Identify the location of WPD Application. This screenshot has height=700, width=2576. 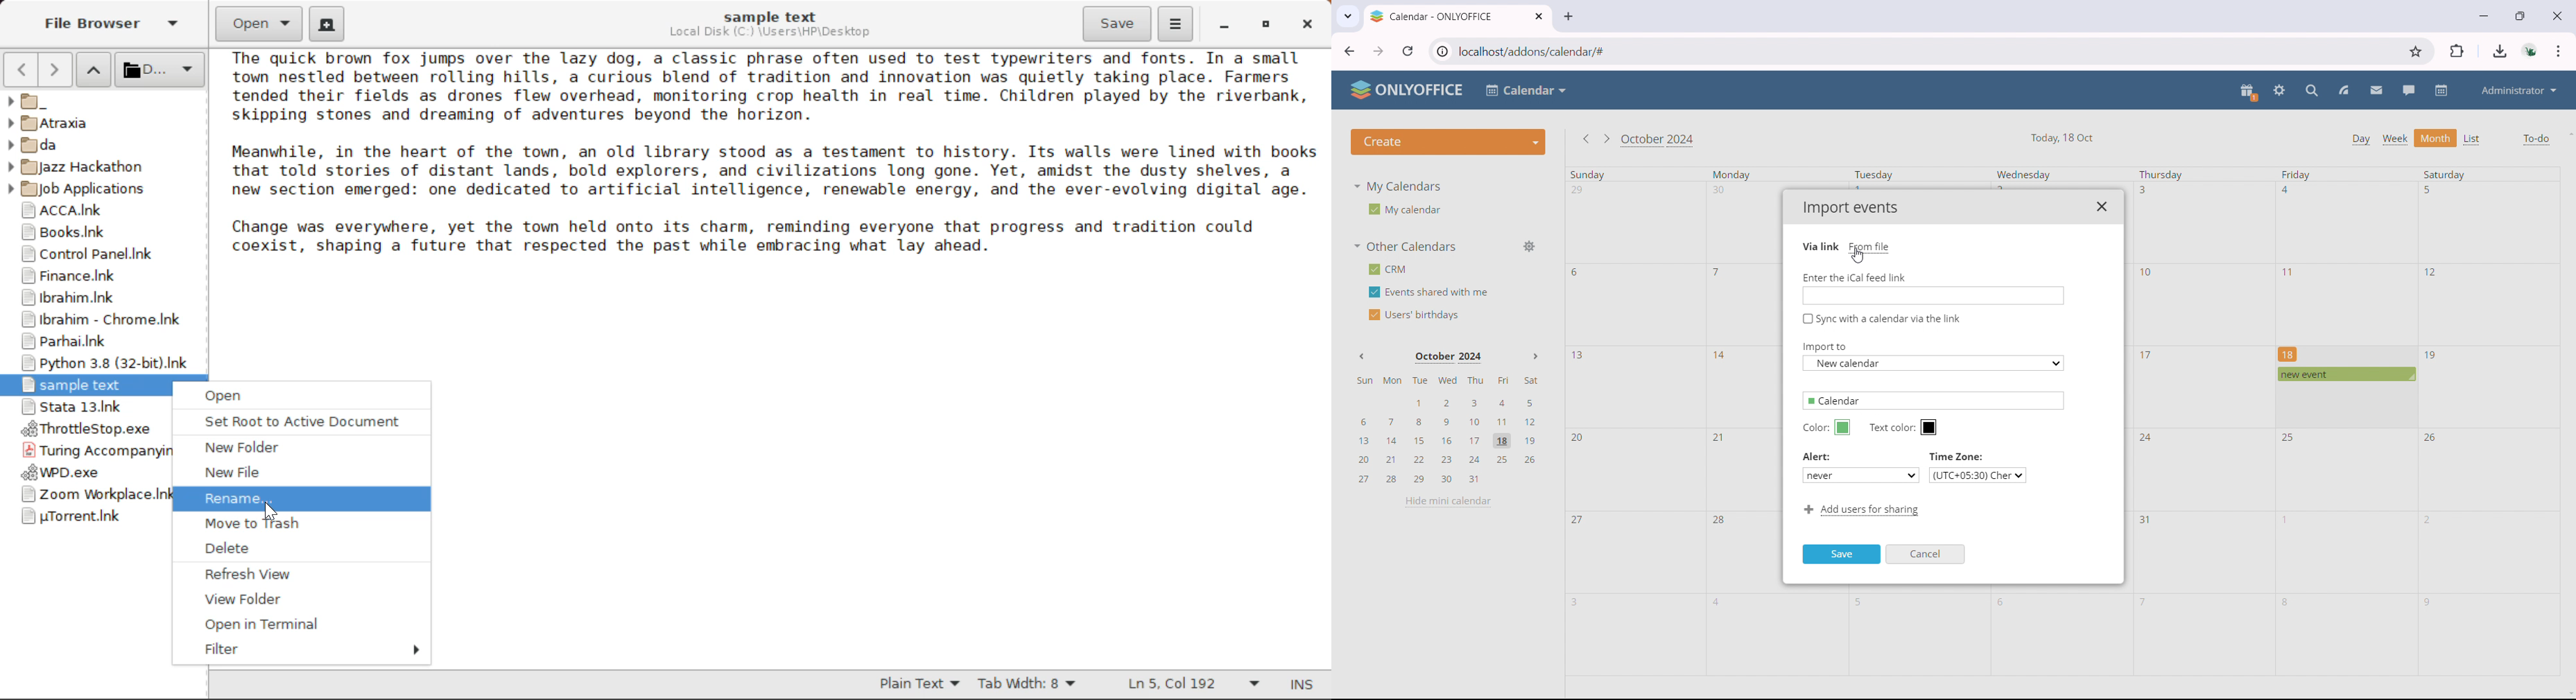
(85, 473).